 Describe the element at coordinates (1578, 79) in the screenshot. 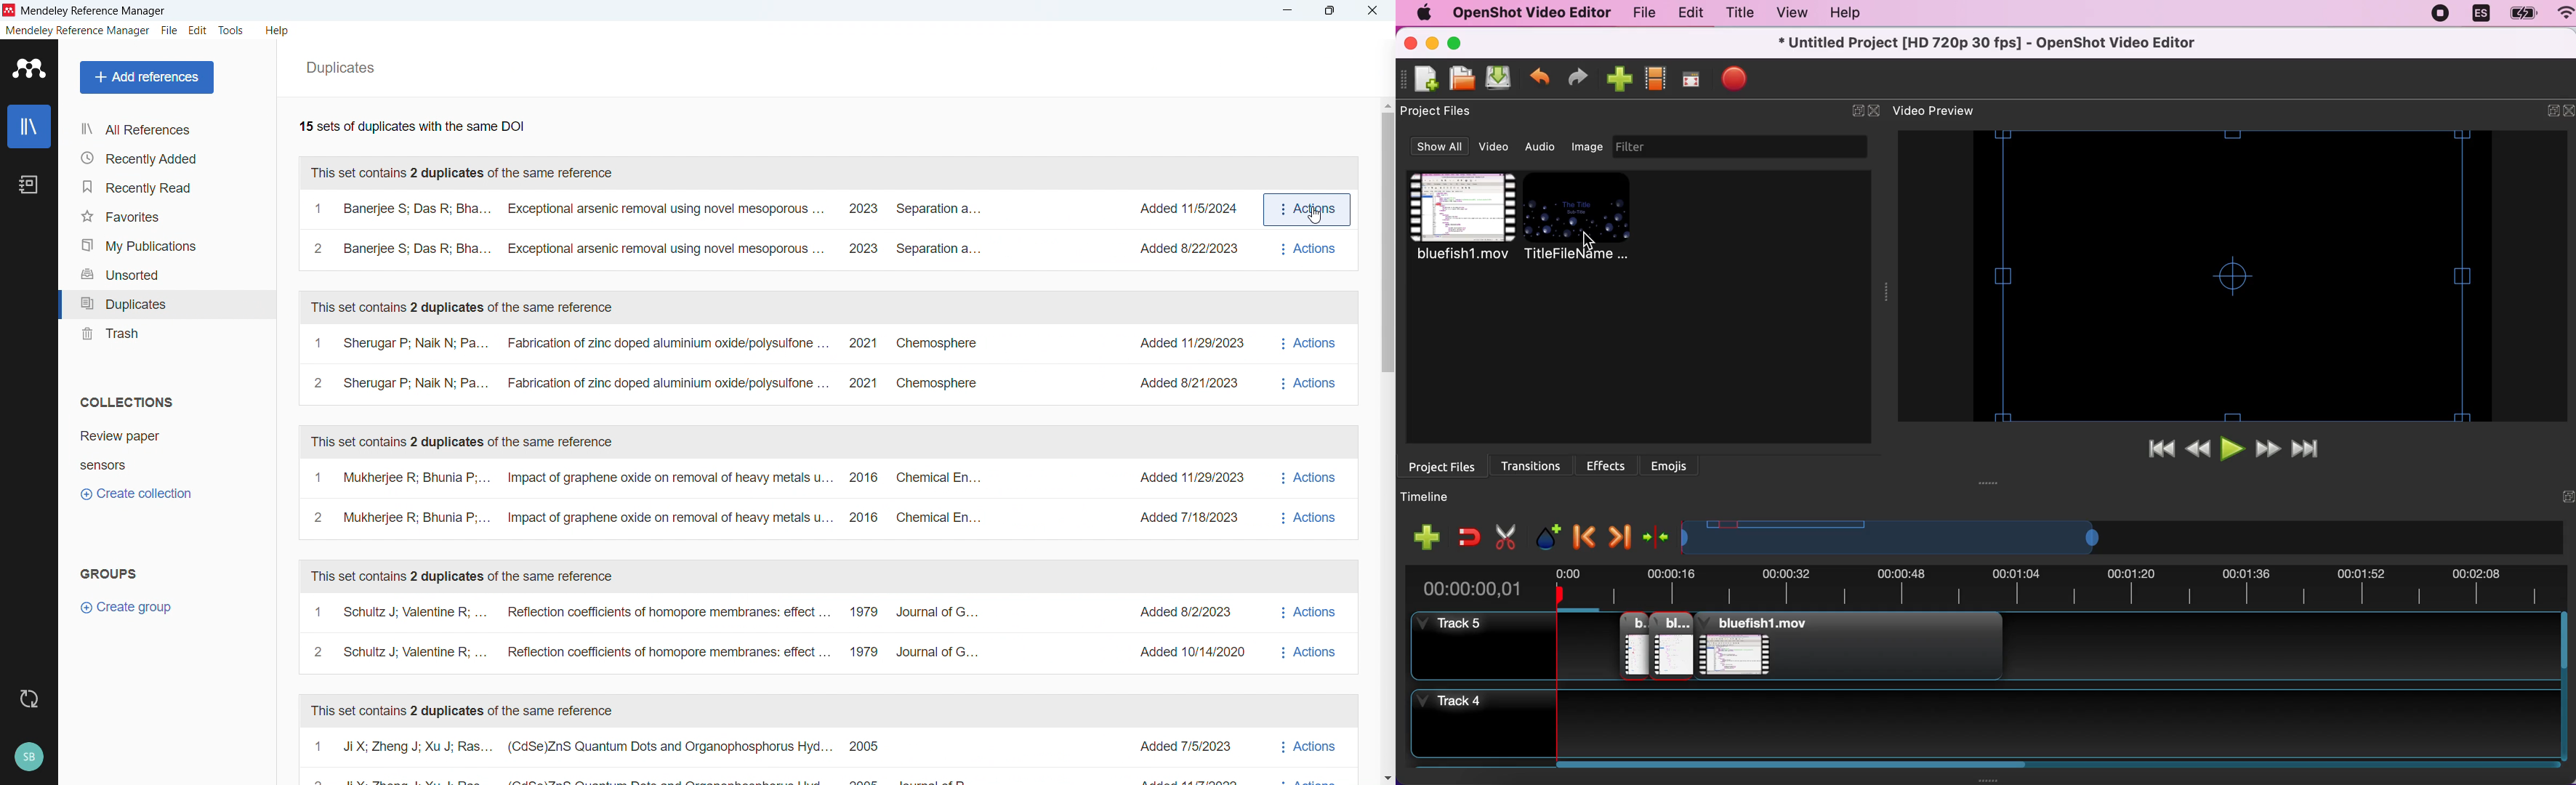

I see `redo` at that location.